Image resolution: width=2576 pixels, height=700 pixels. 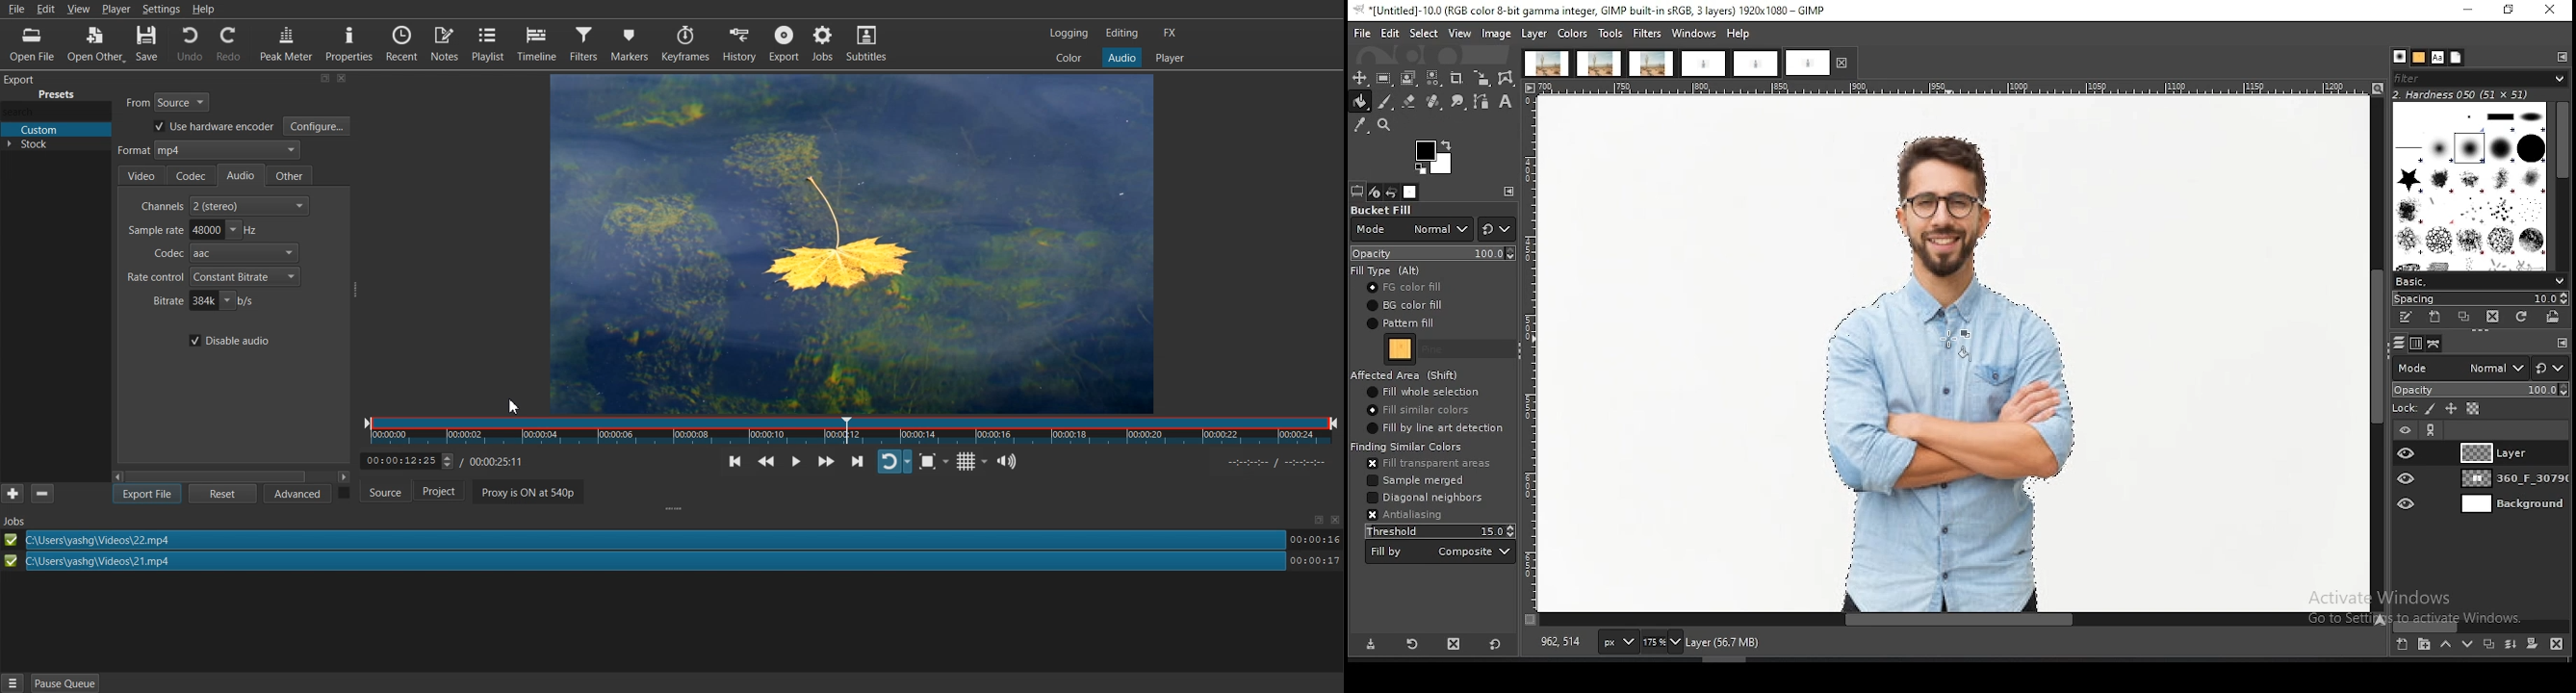 I want to click on Save, so click(x=146, y=46).